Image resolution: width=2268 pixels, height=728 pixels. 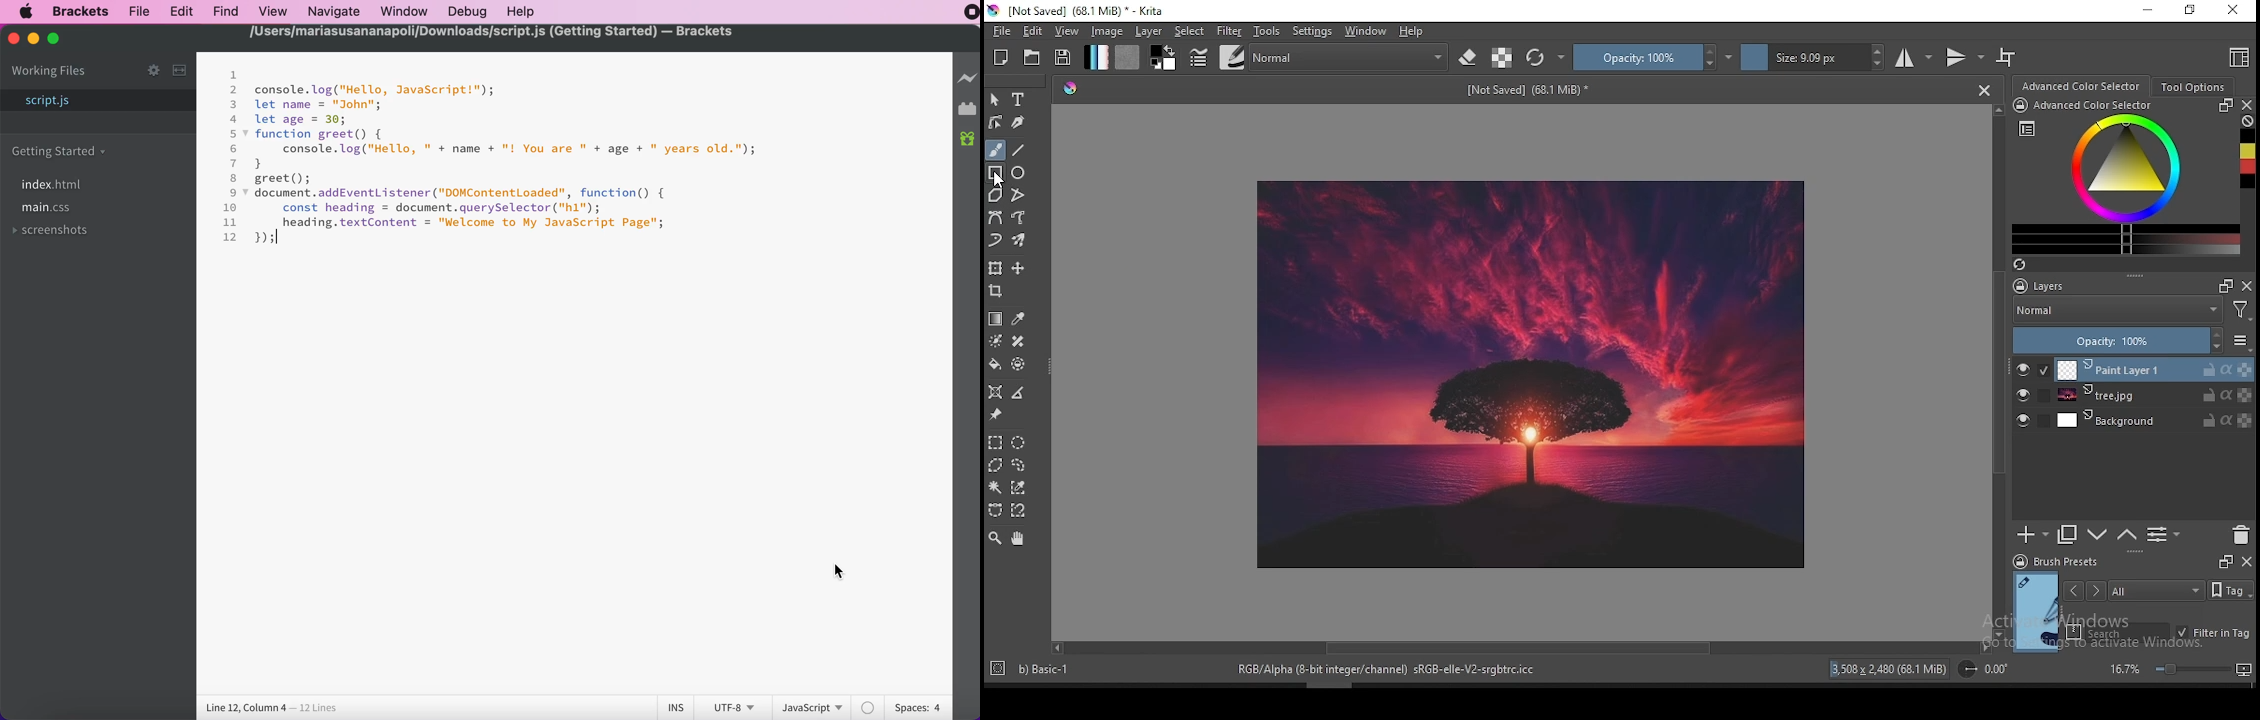 What do you see at coordinates (996, 340) in the screenshot?
I see `colorize mask tool` at bounding box center [996, 340].